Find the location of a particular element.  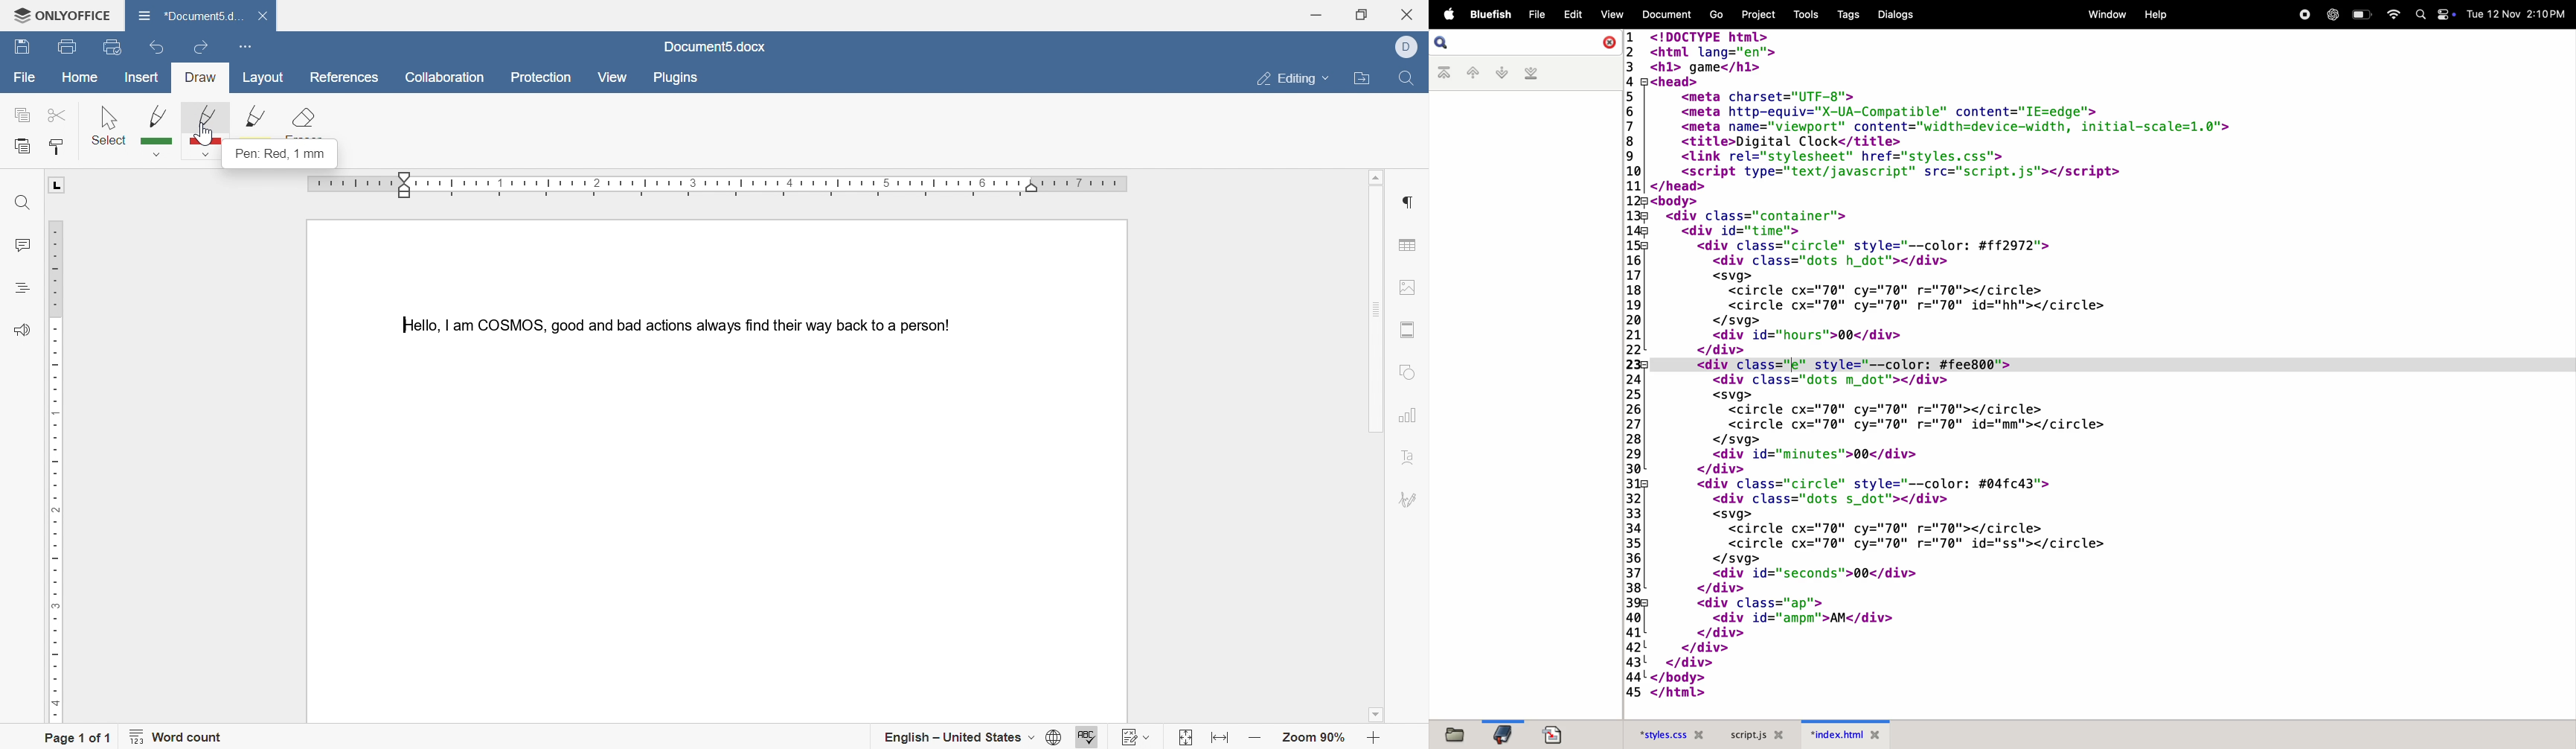

first bookmark is located at coordinates (1444, 74).